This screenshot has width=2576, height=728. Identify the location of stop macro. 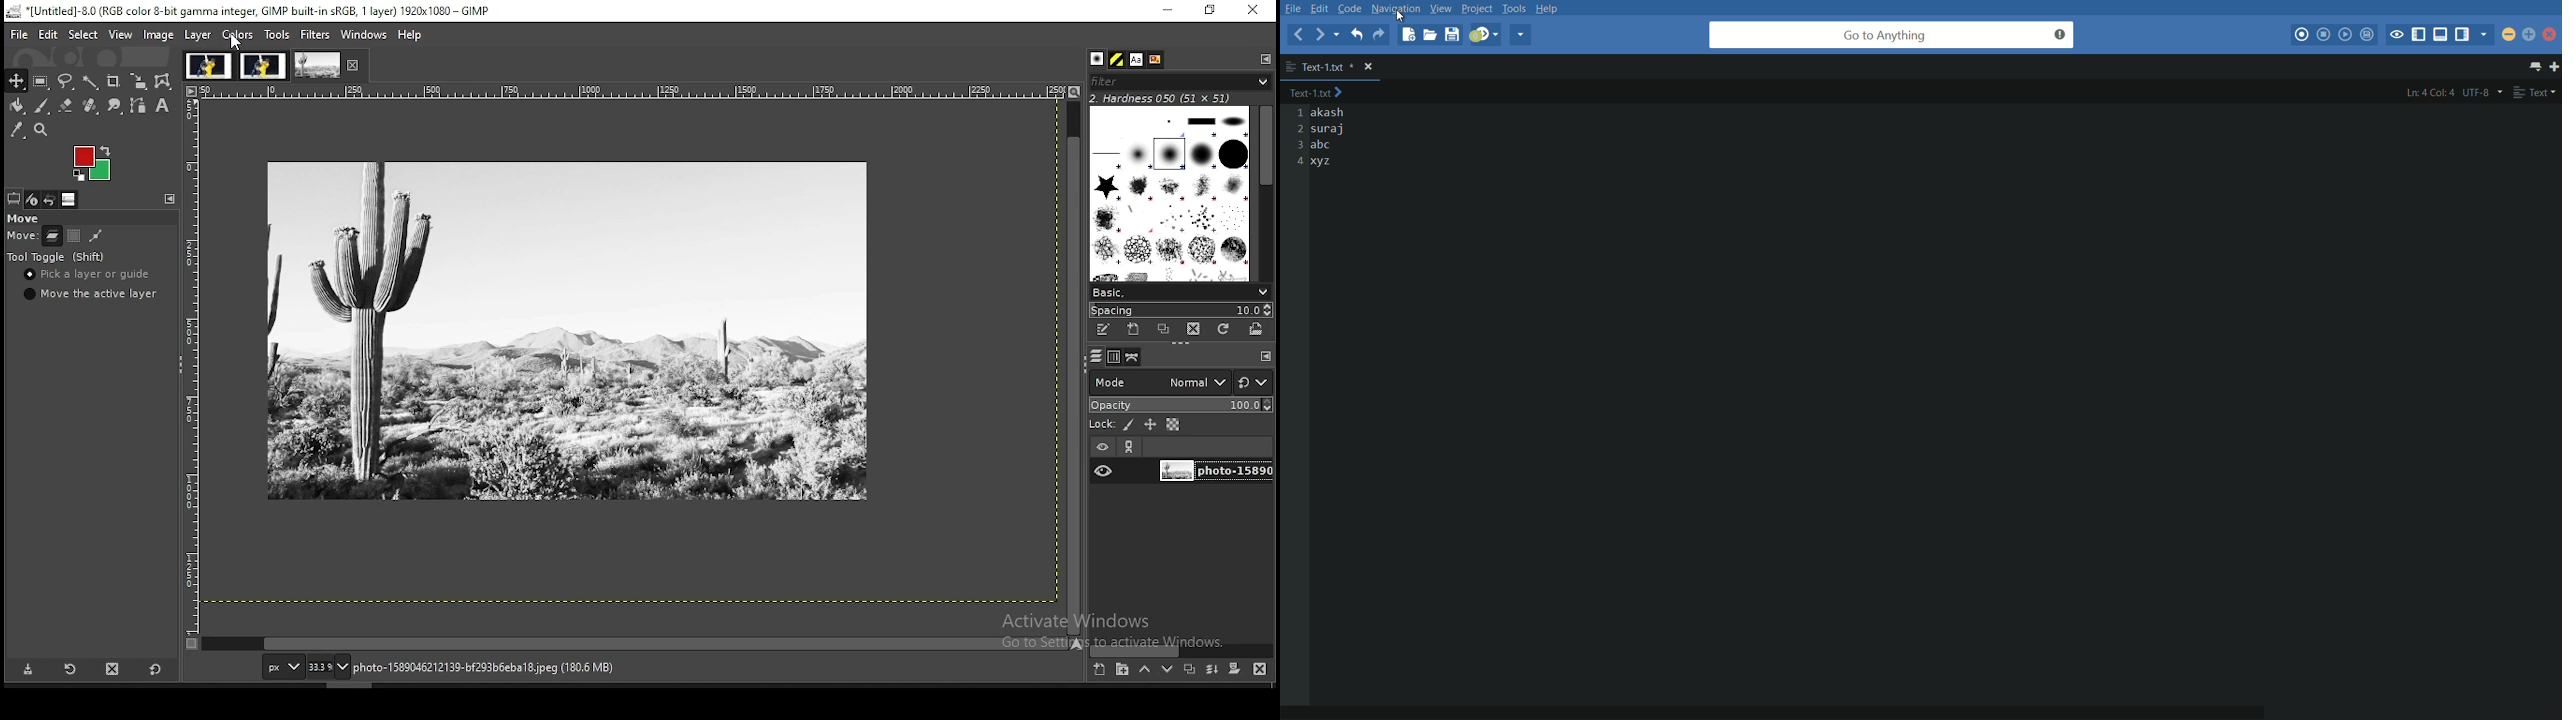
(2324, 35).